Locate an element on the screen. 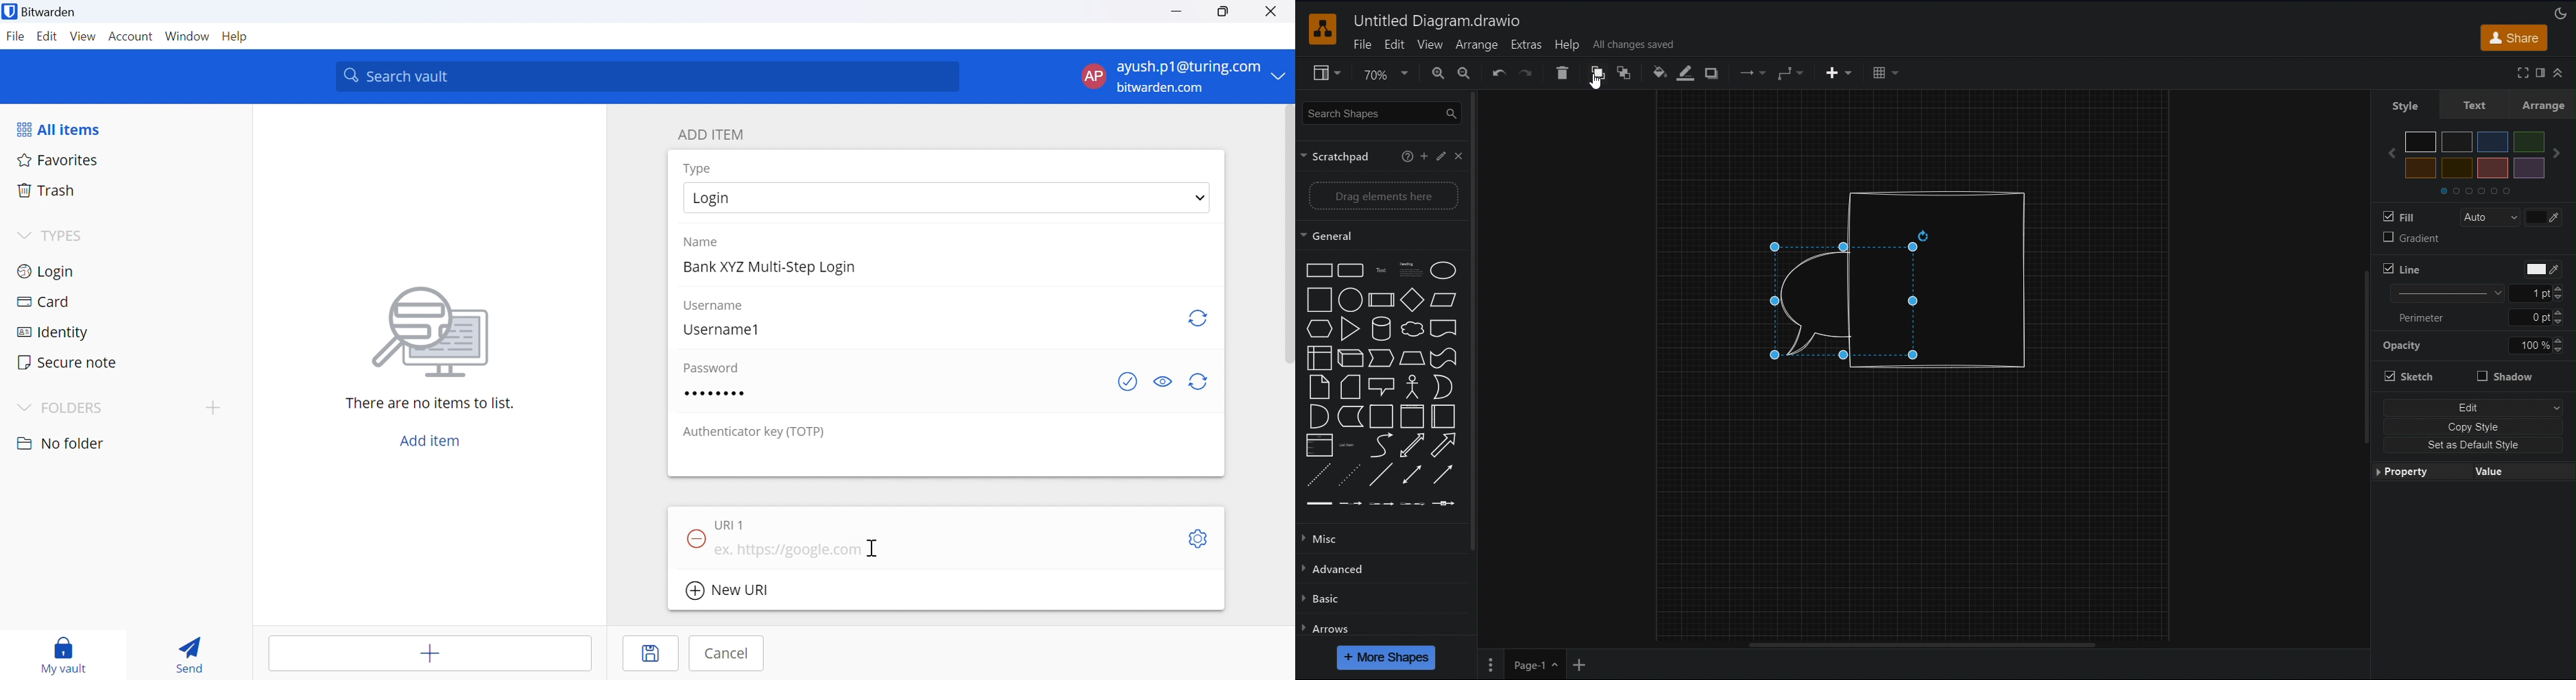  Line thickness options is located at coordinates (2447, 293).